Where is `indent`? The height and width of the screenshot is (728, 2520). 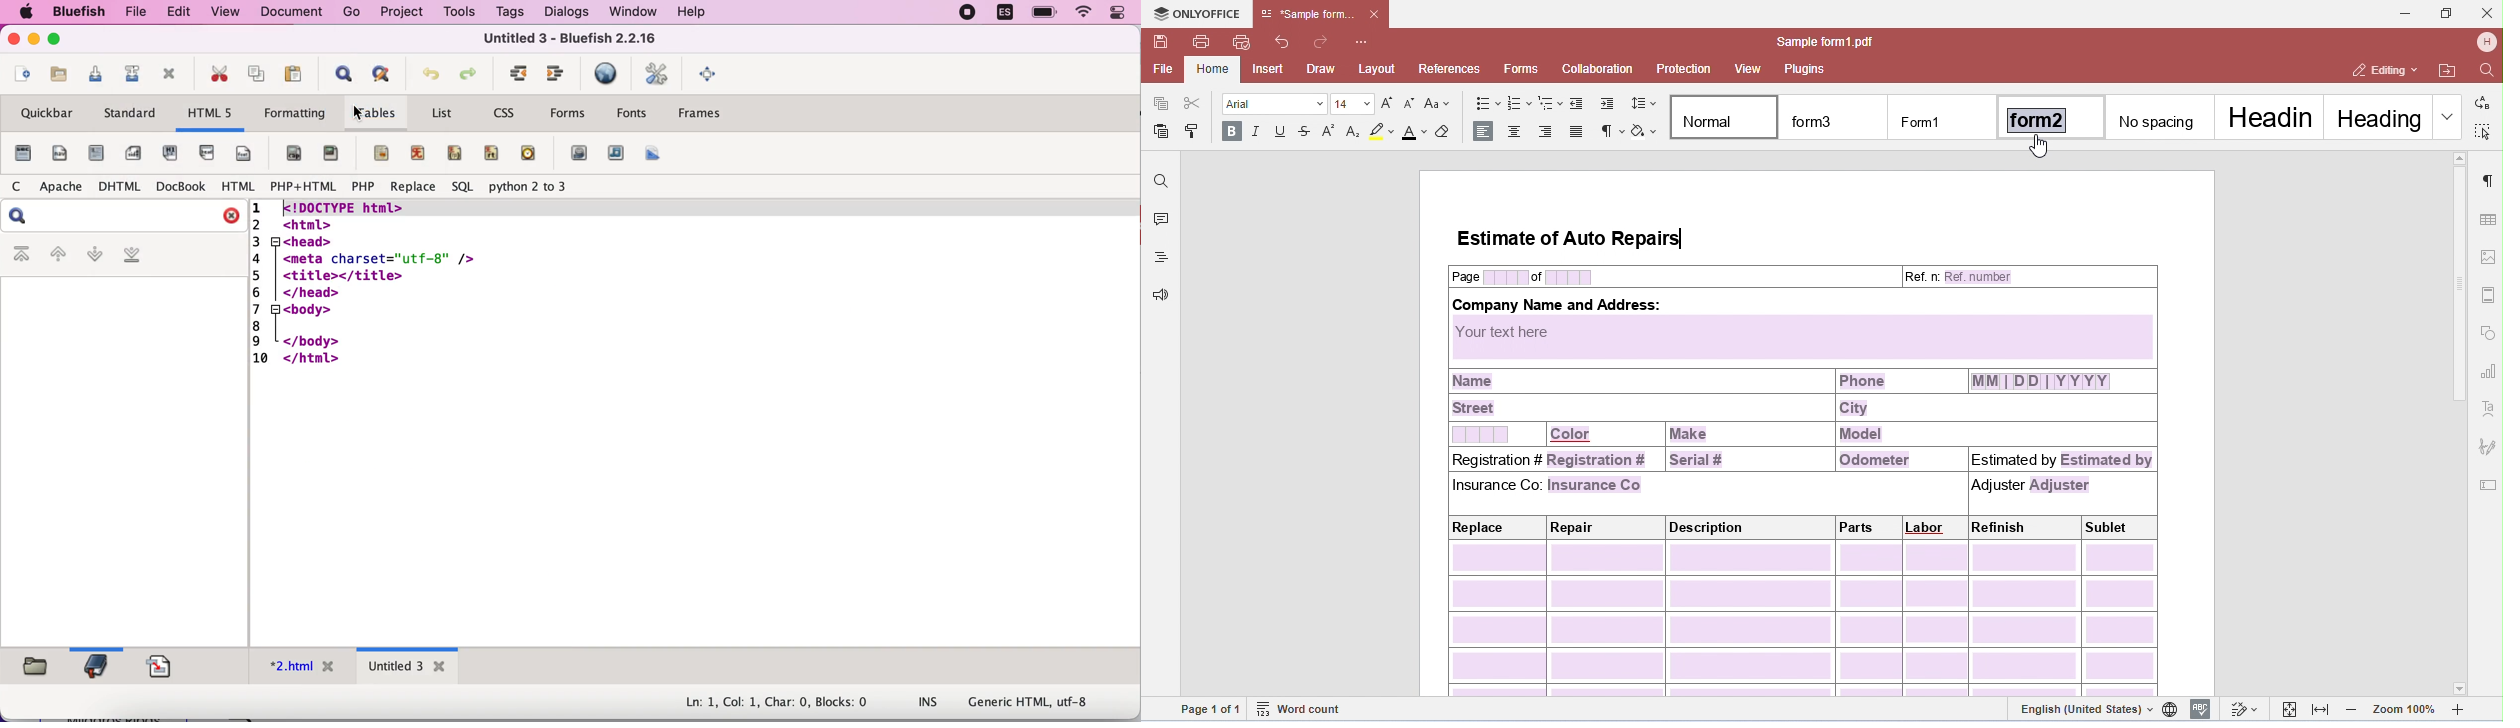 indent is located at coordinates (514, 73).